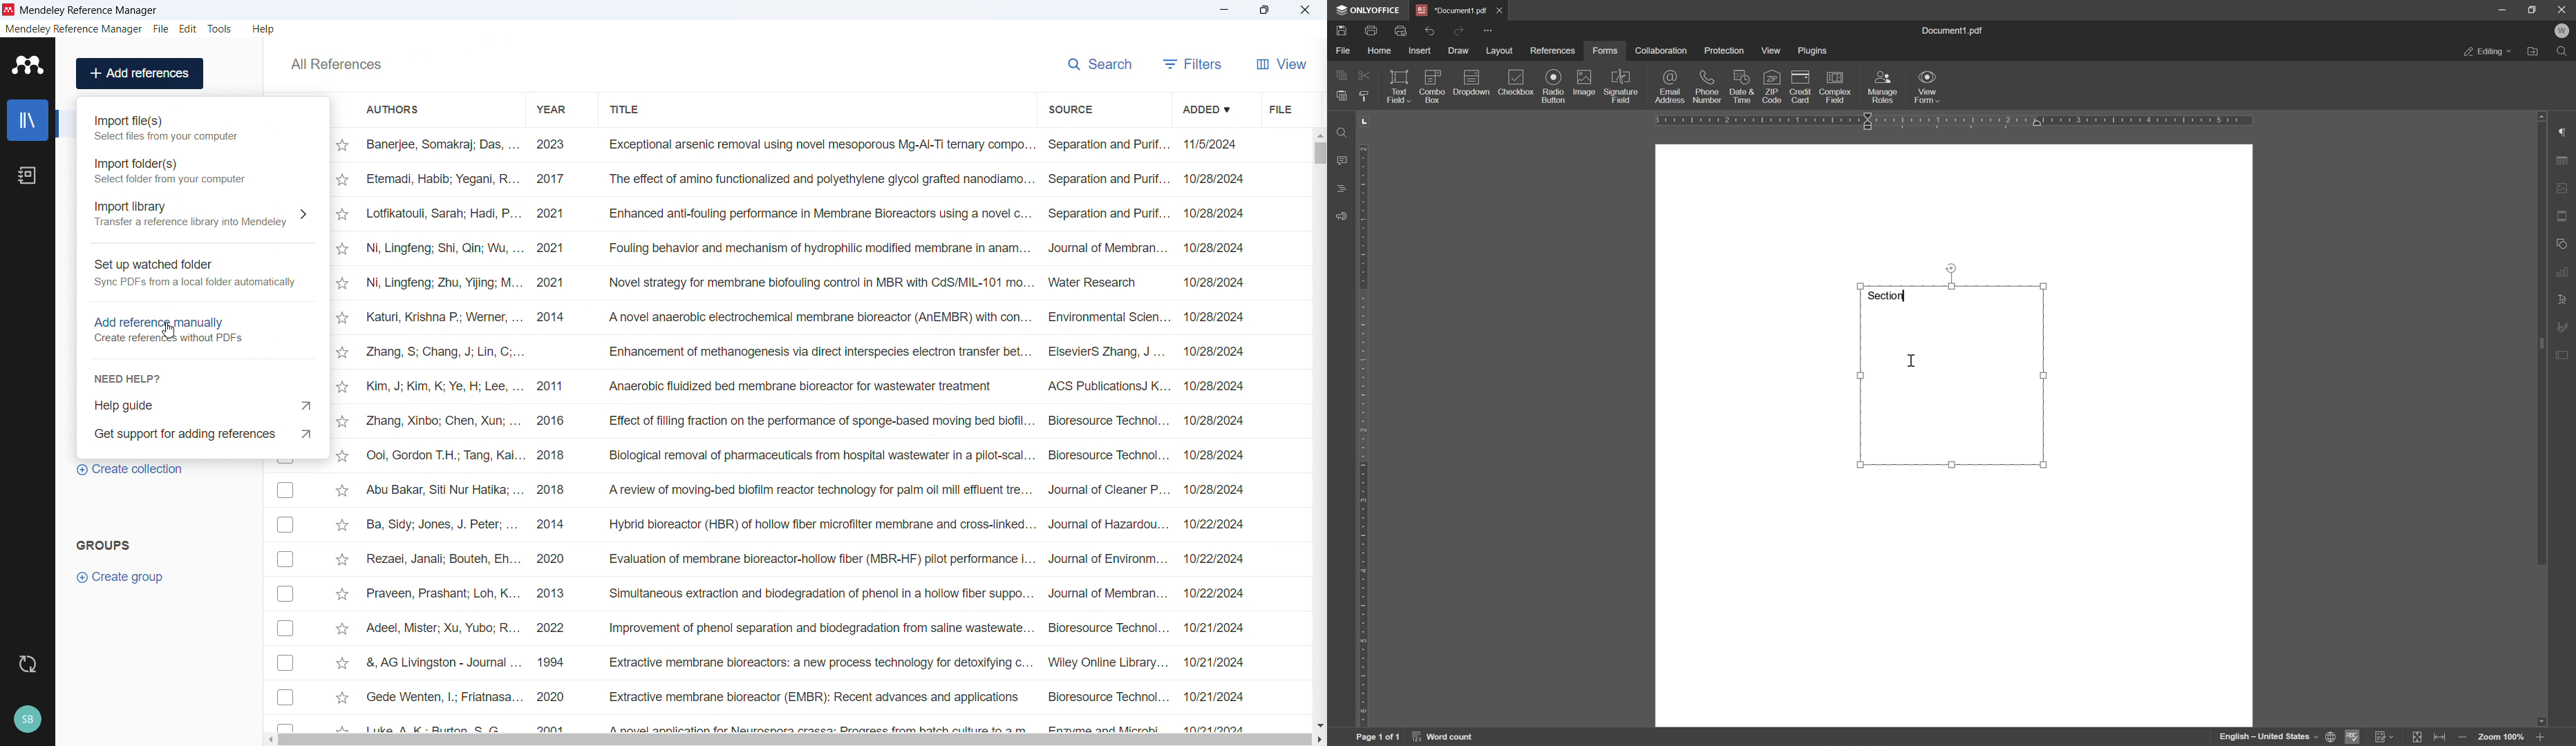  What do you see at coordinates (1500, 10) in the screenshot?
I see `close` at bounding box center [1500, 10].